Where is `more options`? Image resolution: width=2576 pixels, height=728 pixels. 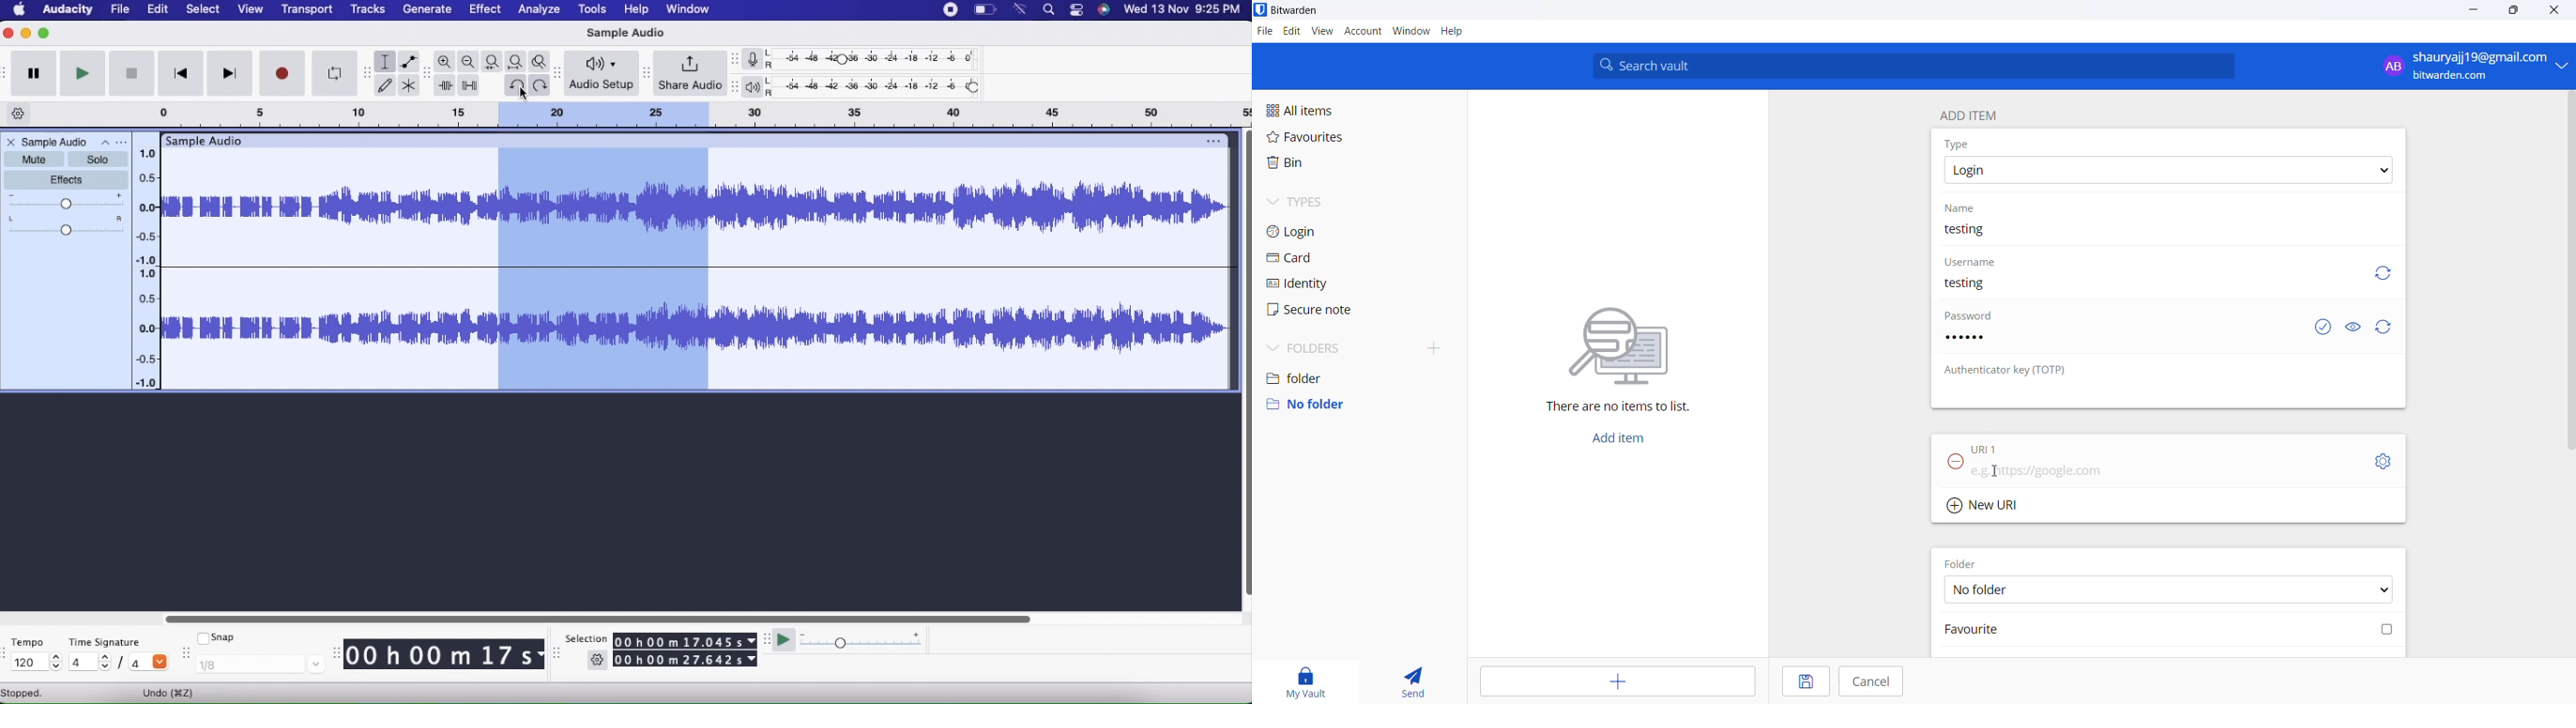
more options is located at coordinates (122, 143).